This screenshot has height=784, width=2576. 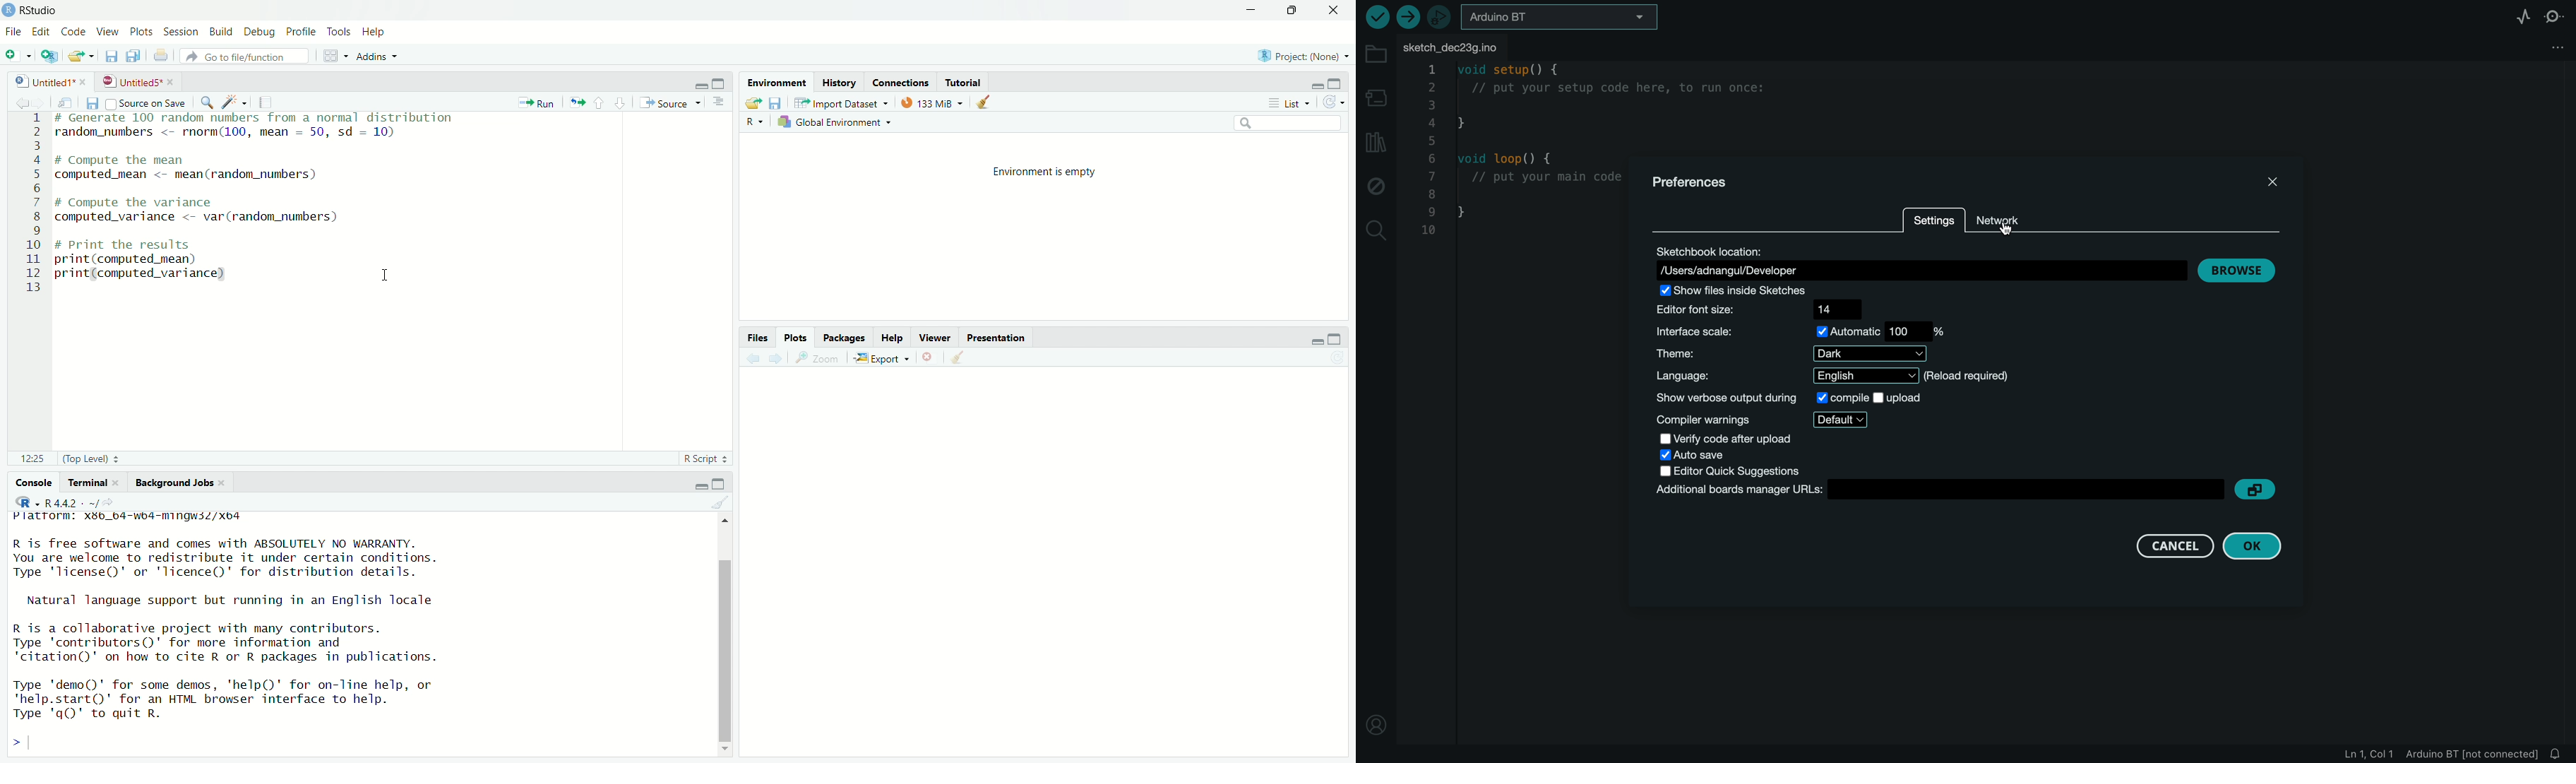 I want to click on show in new window, so click(x=66, y=101).